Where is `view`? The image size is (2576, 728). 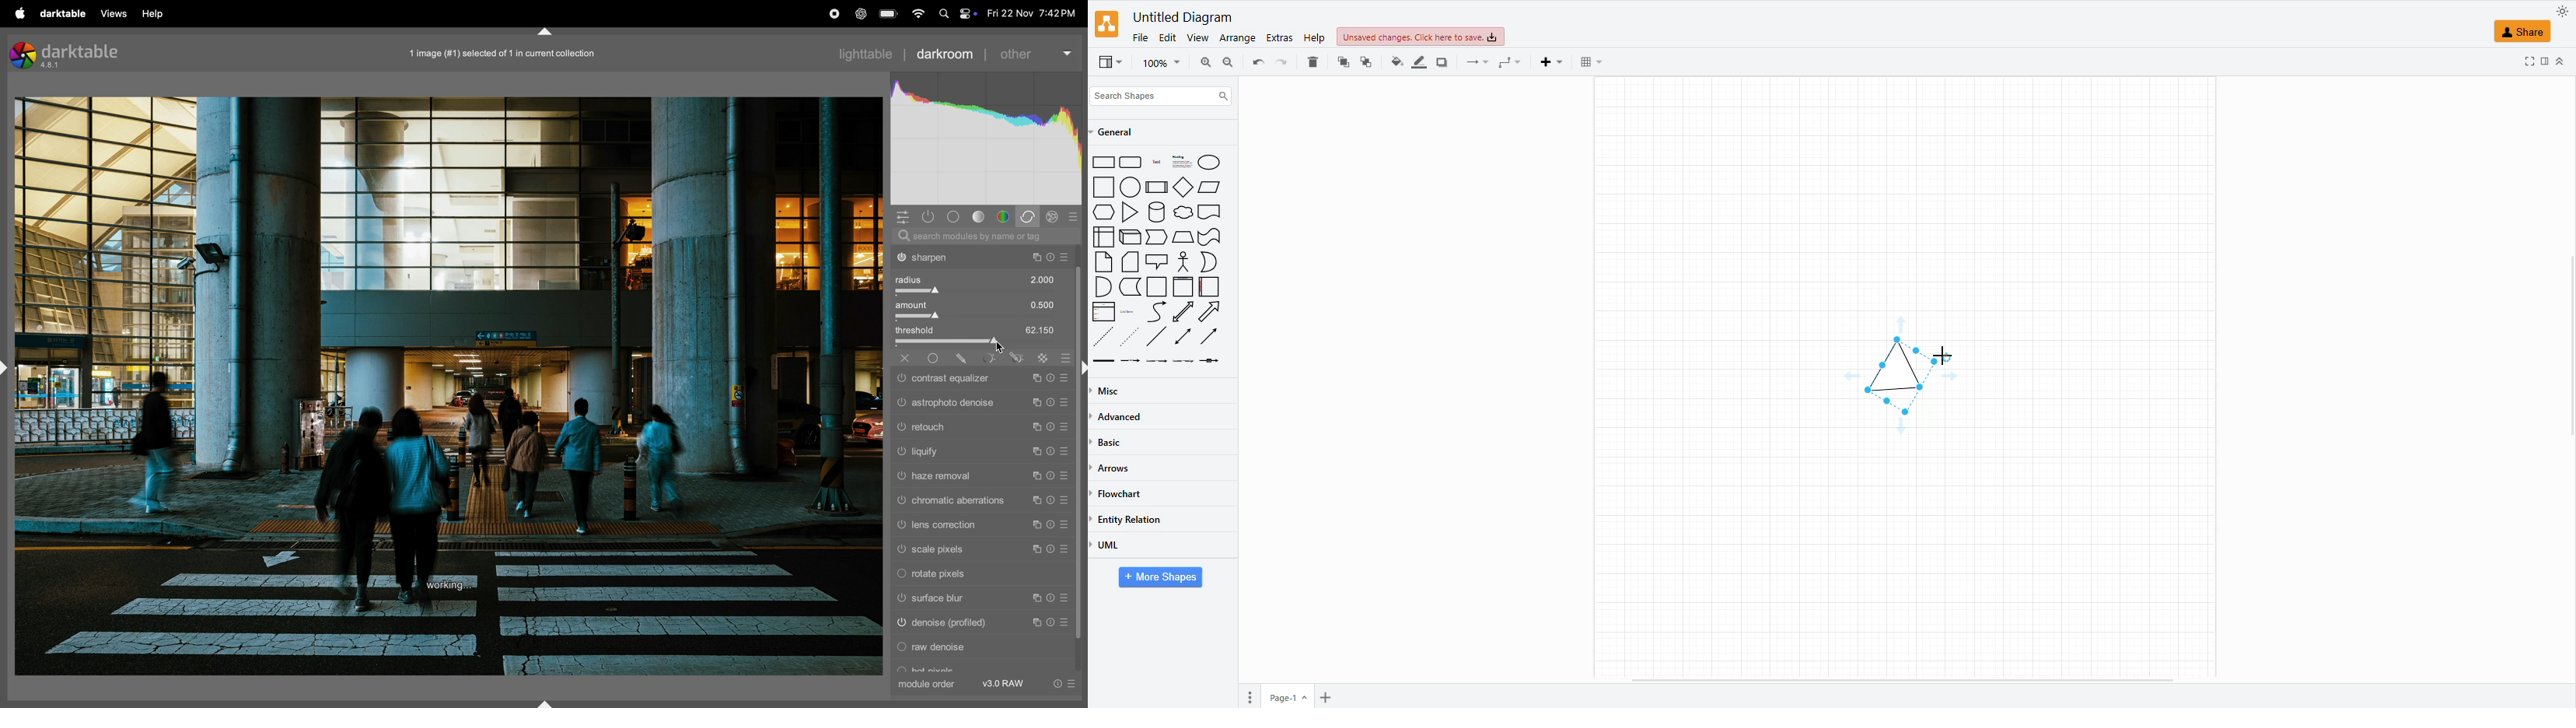 view is located at coordinates (1197, 37).